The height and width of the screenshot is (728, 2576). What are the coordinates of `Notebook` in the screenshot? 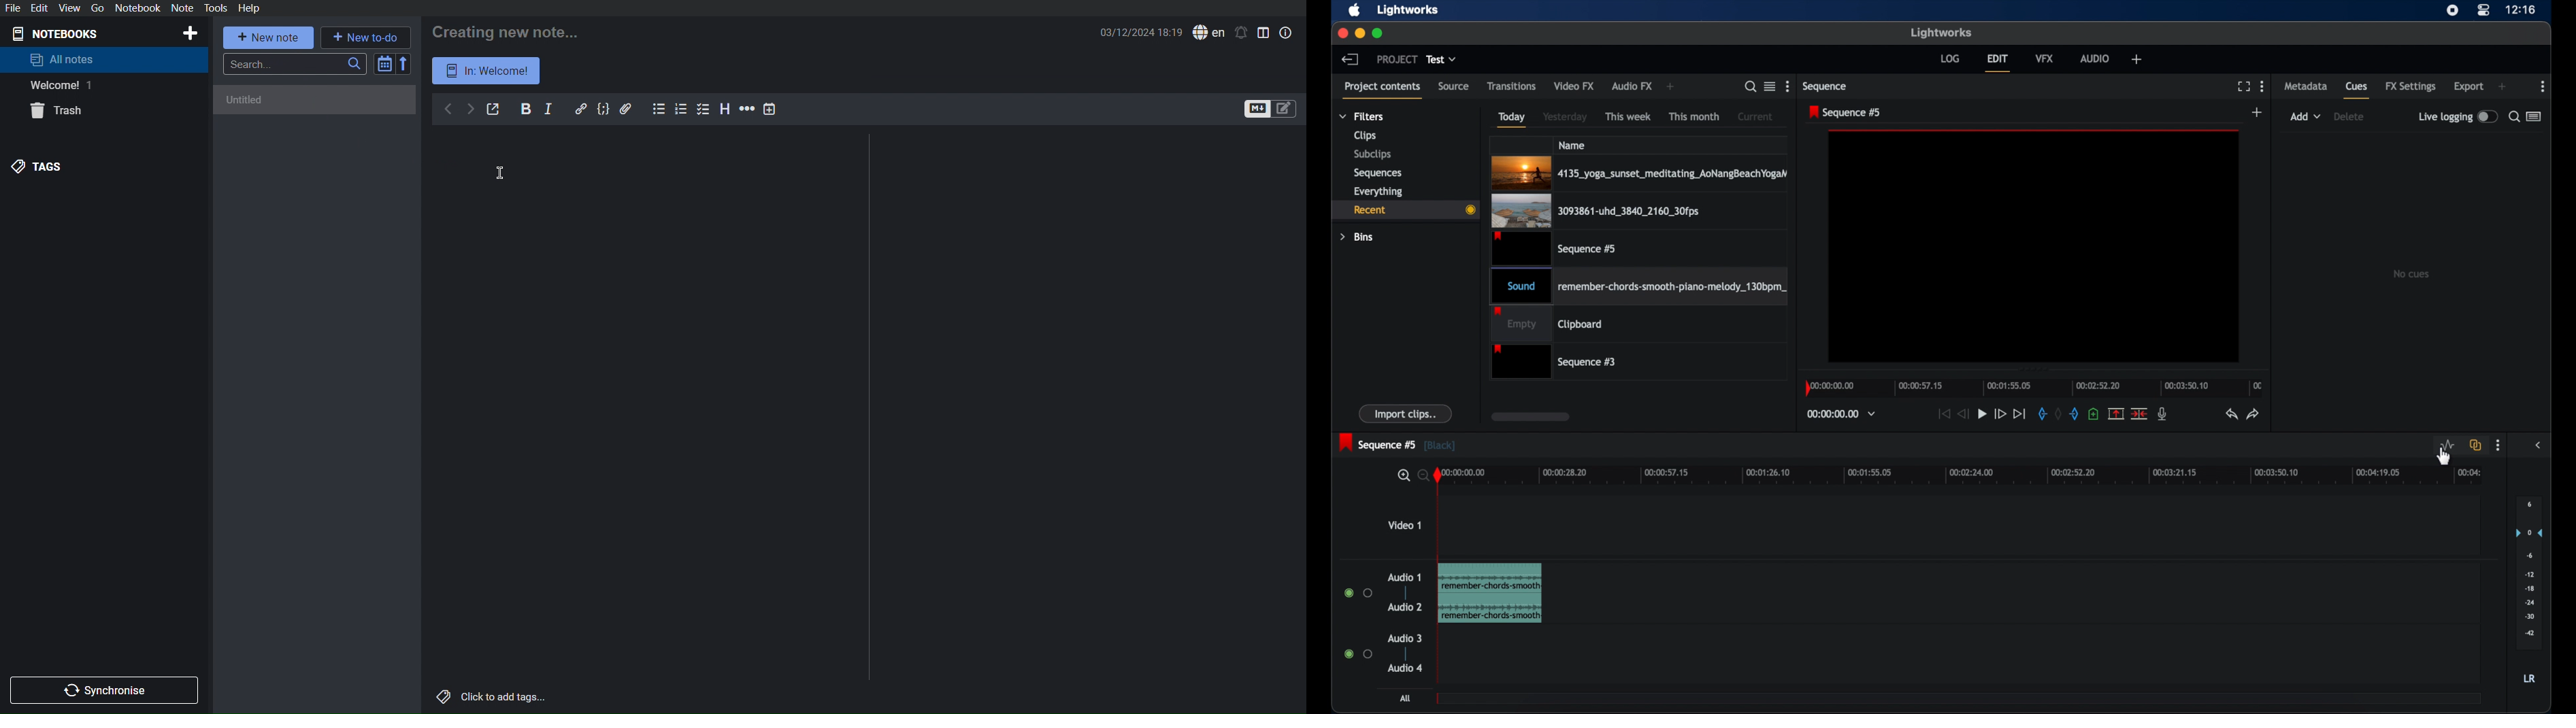 It's located at (137, 8).